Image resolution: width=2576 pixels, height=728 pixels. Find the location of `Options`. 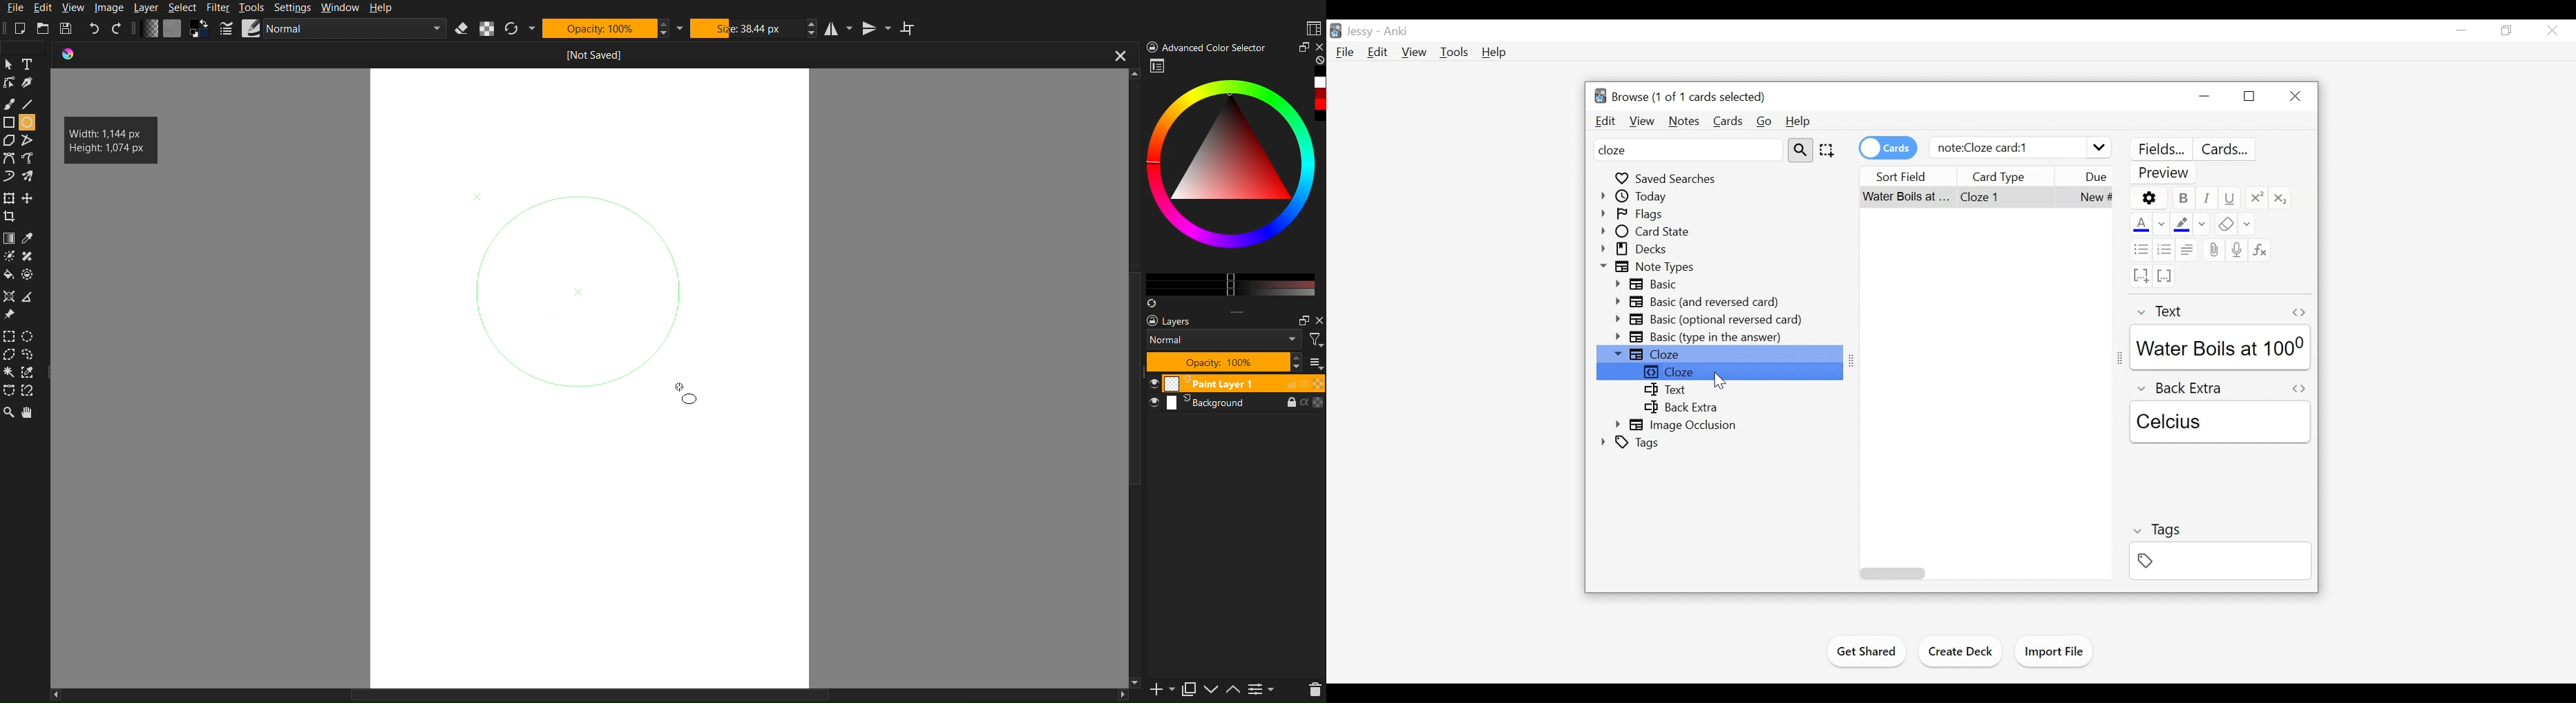

Options is located at coordinates (2149, 199).